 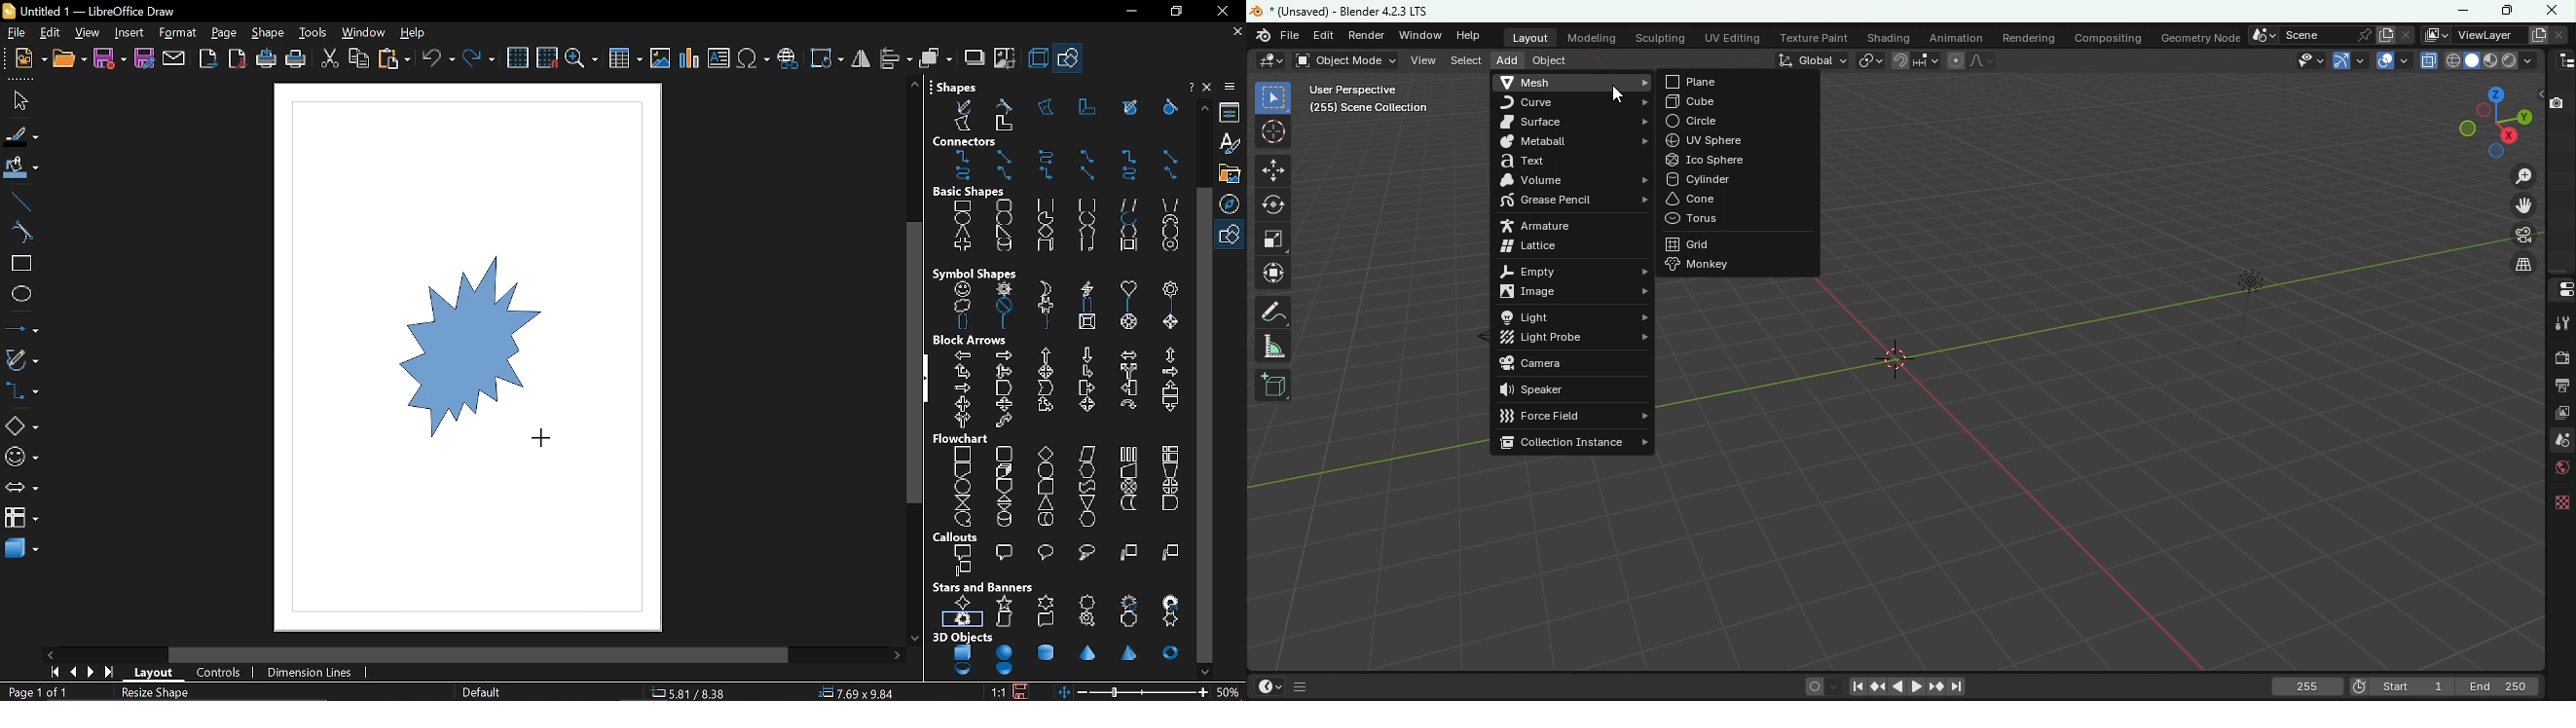 I want to click on Untitled 1 - LibreOffice Draw, so click(x=92, y=10).